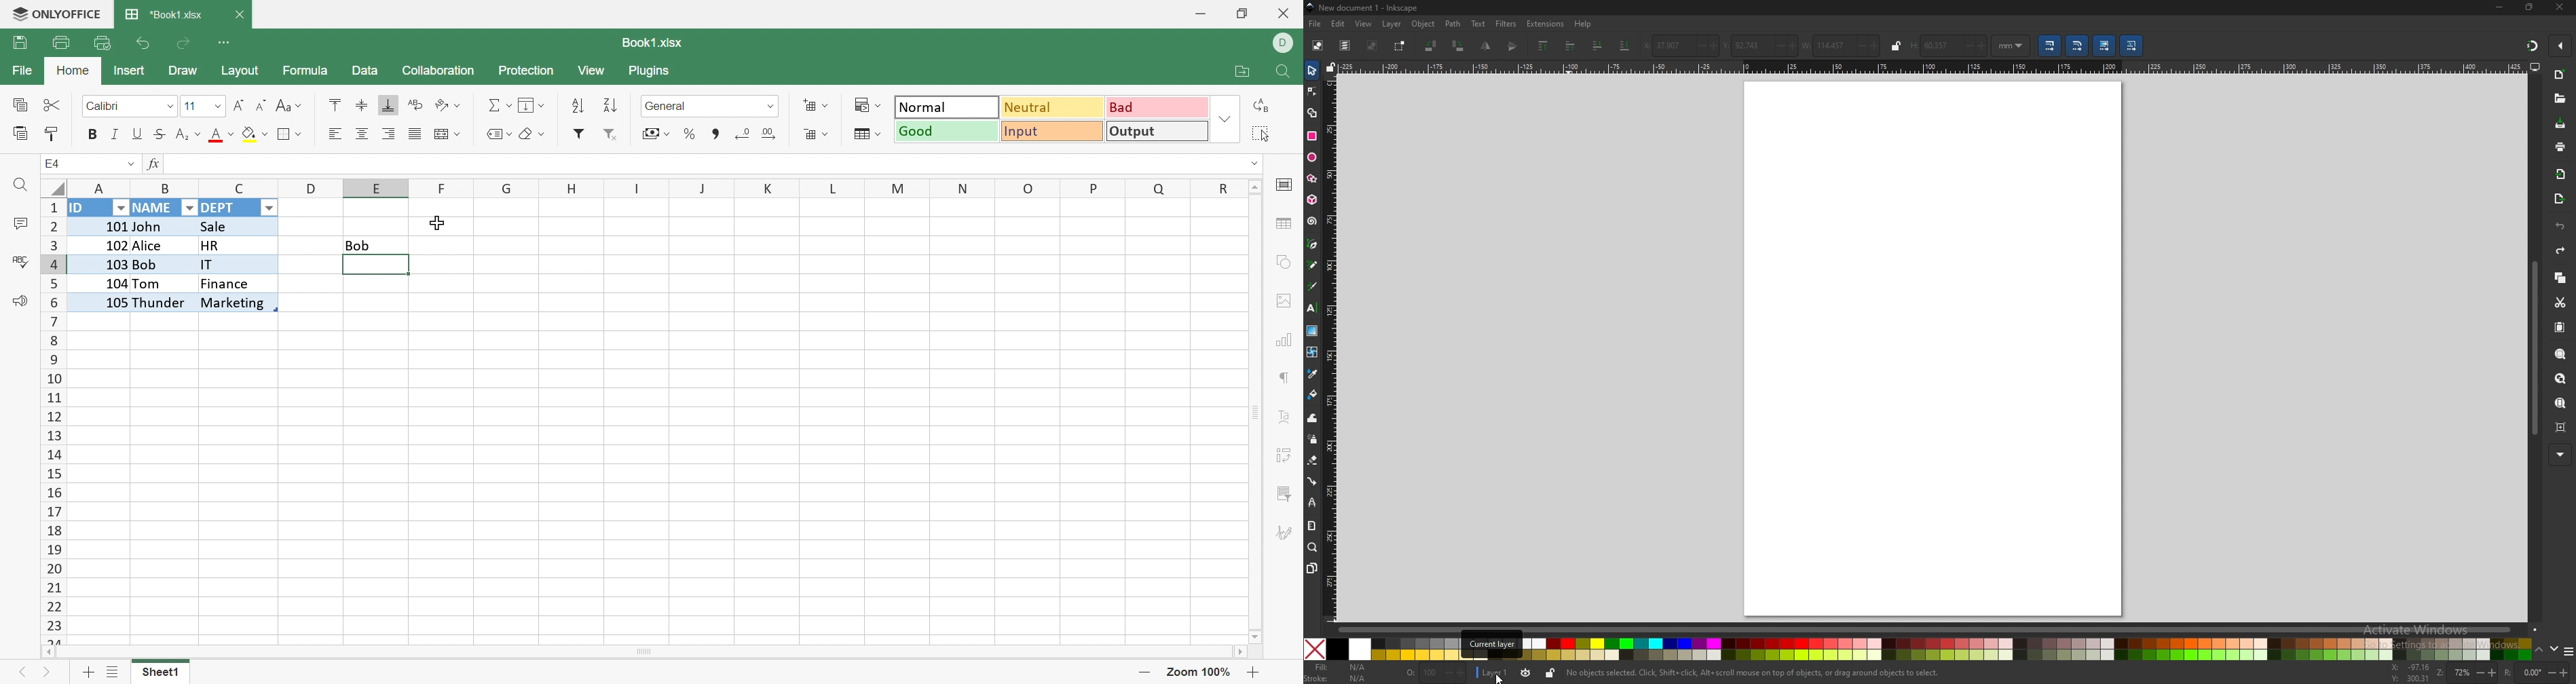 The width and height of the screenshot is (2576, 700). Describe the element at coordinates (1582, 24) in the screenshot. I see `help` at that location.